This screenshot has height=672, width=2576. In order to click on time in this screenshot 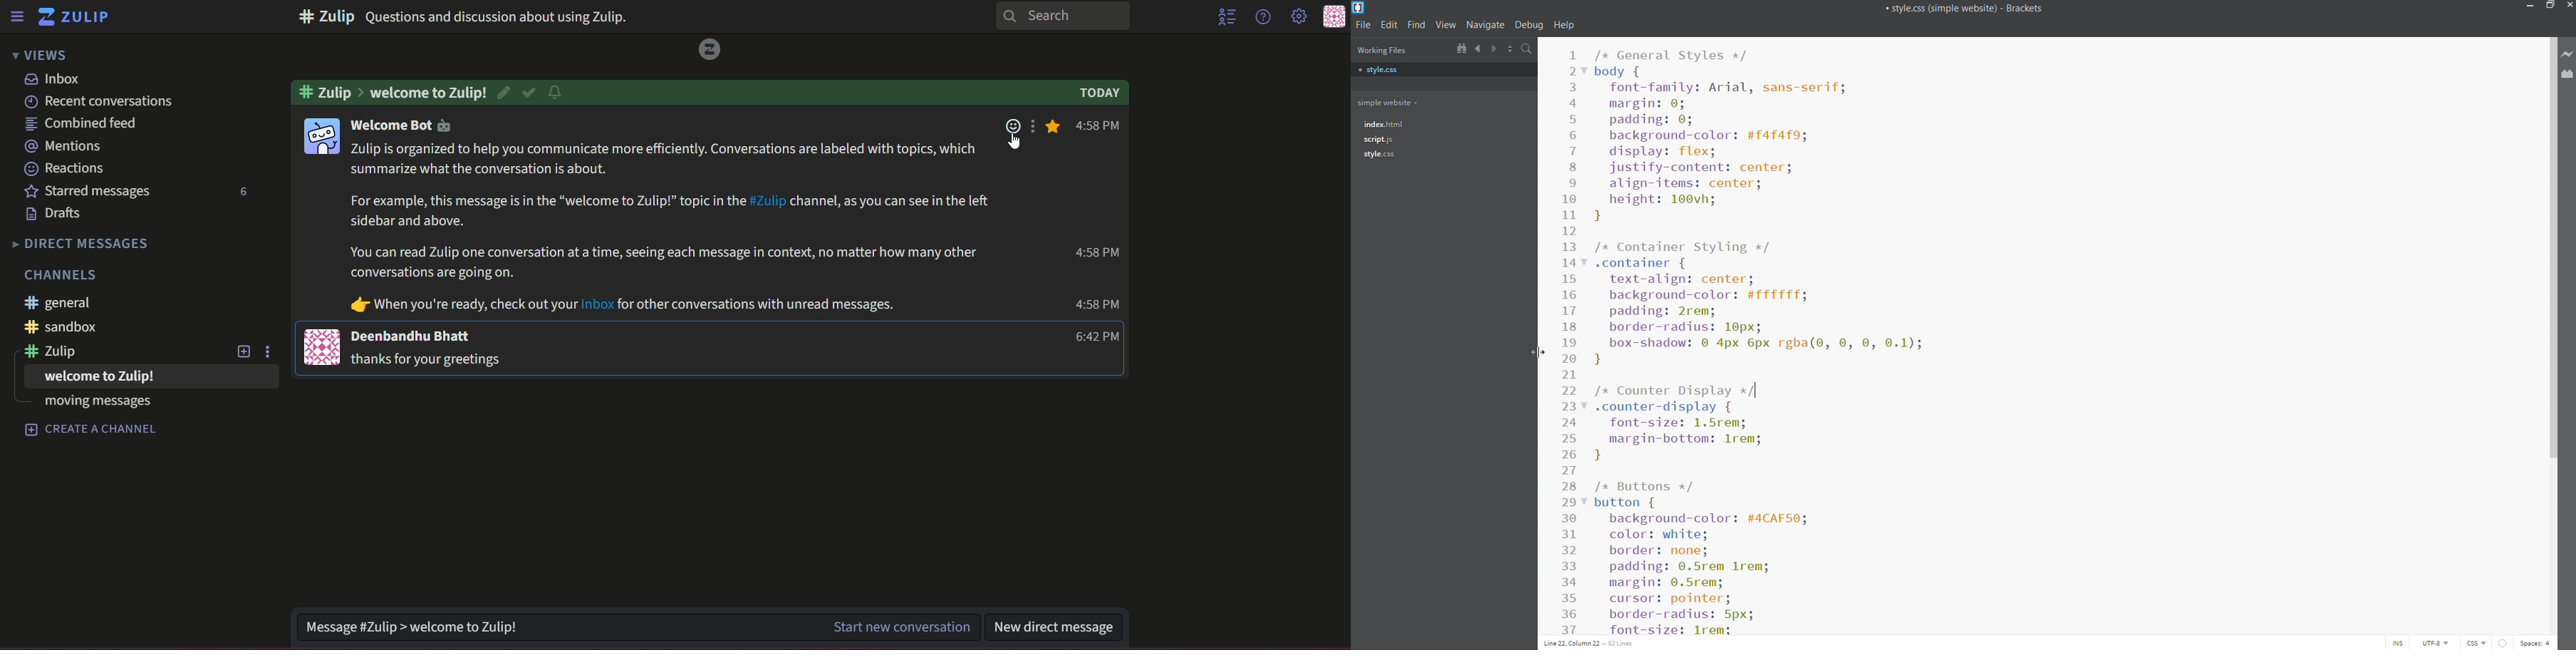, I will do `click(1099, 337)`.